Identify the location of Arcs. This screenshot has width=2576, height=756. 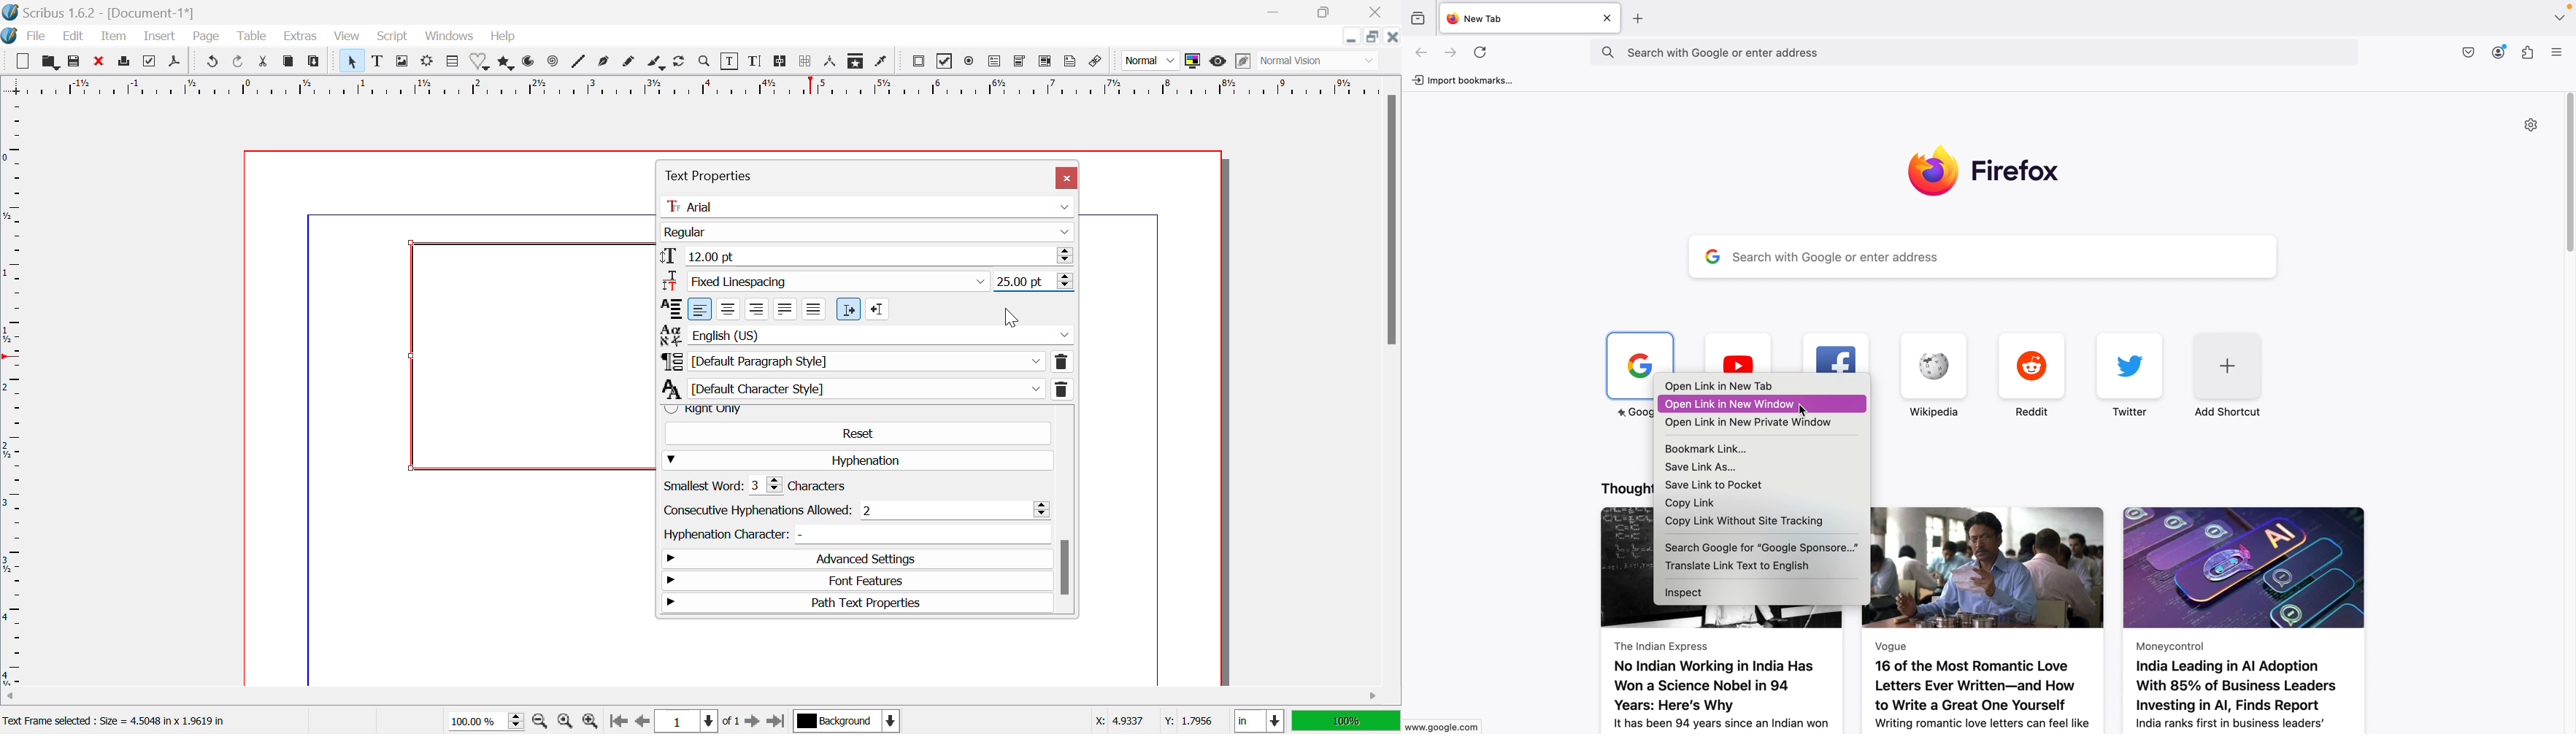
(531, 63).